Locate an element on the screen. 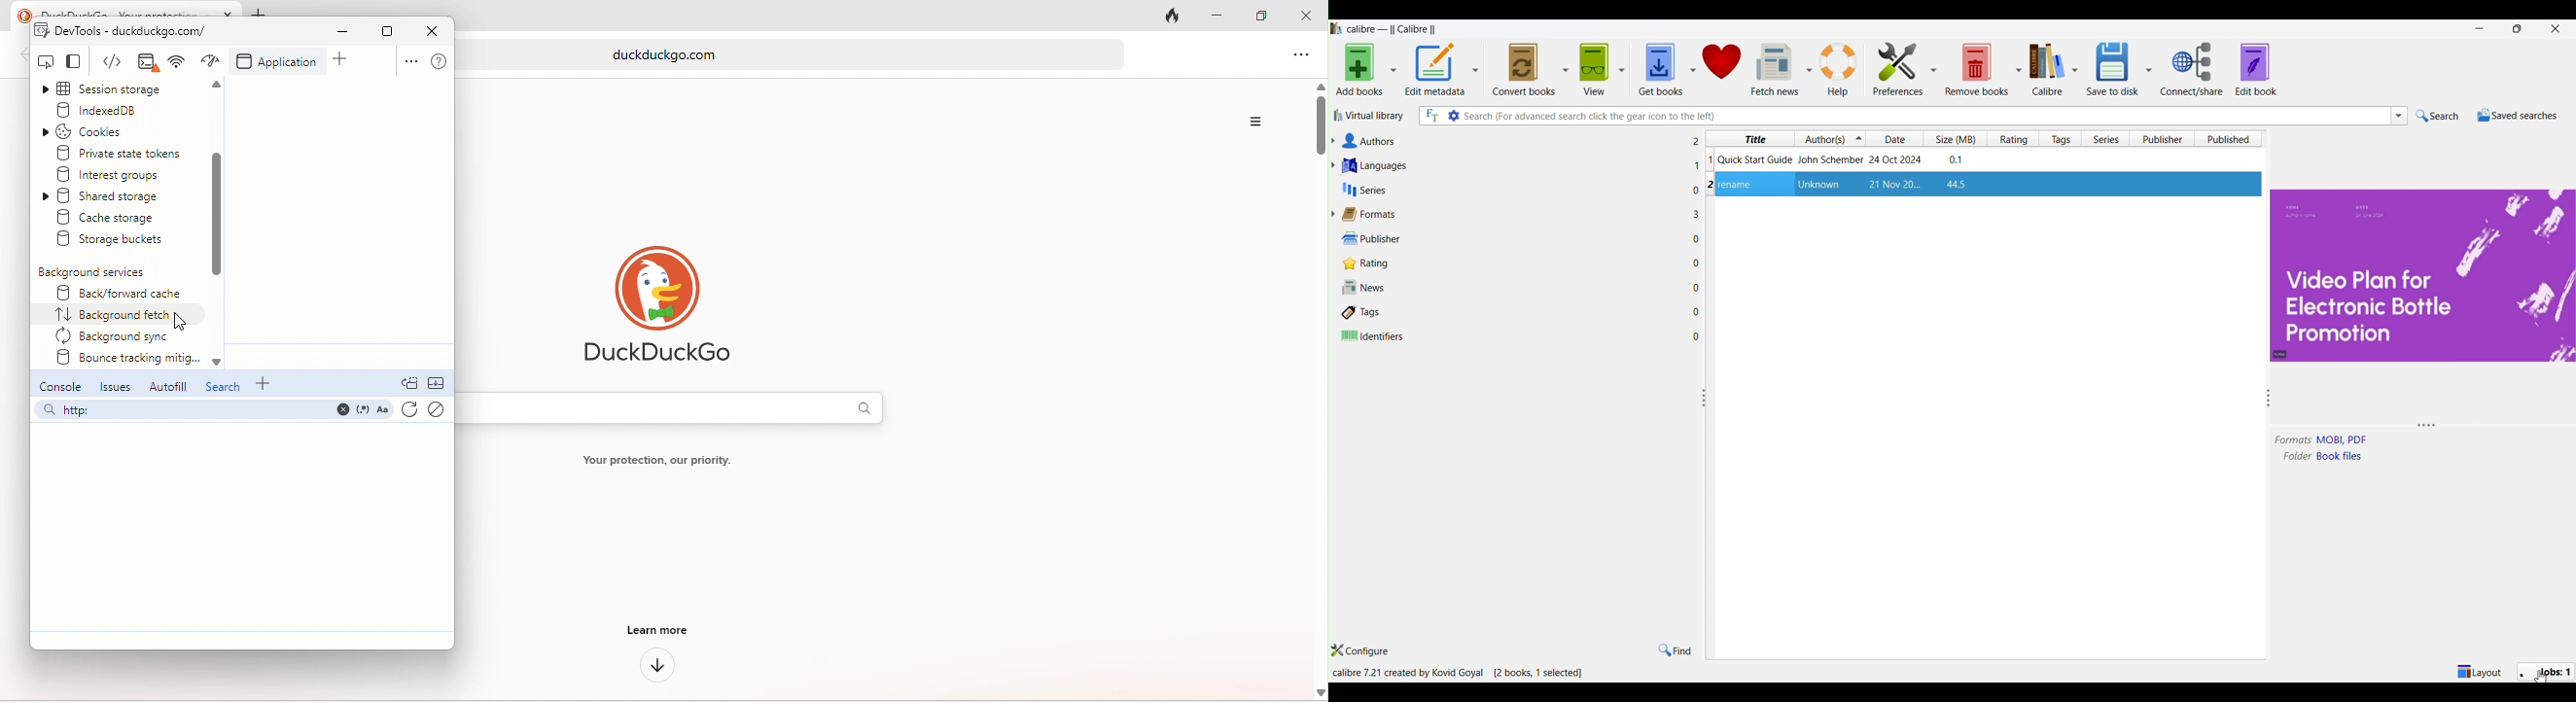  Show/Hide parts of main window is located at coordinates (2481, 672).